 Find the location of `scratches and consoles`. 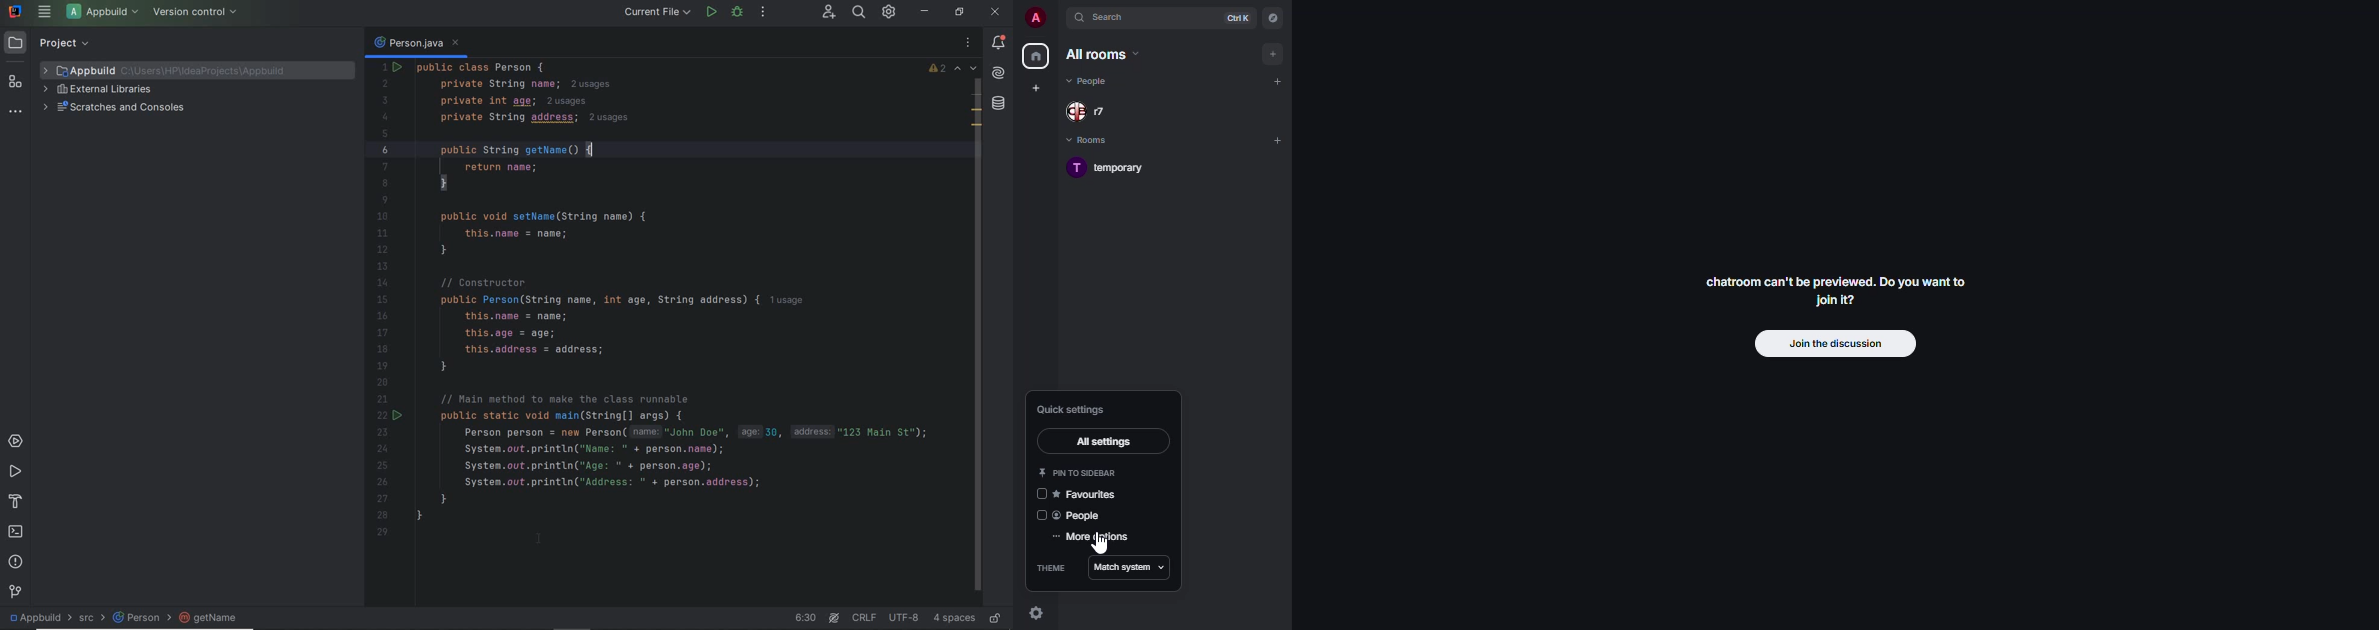

scratches and consoles is located at coordinates (116, 107).